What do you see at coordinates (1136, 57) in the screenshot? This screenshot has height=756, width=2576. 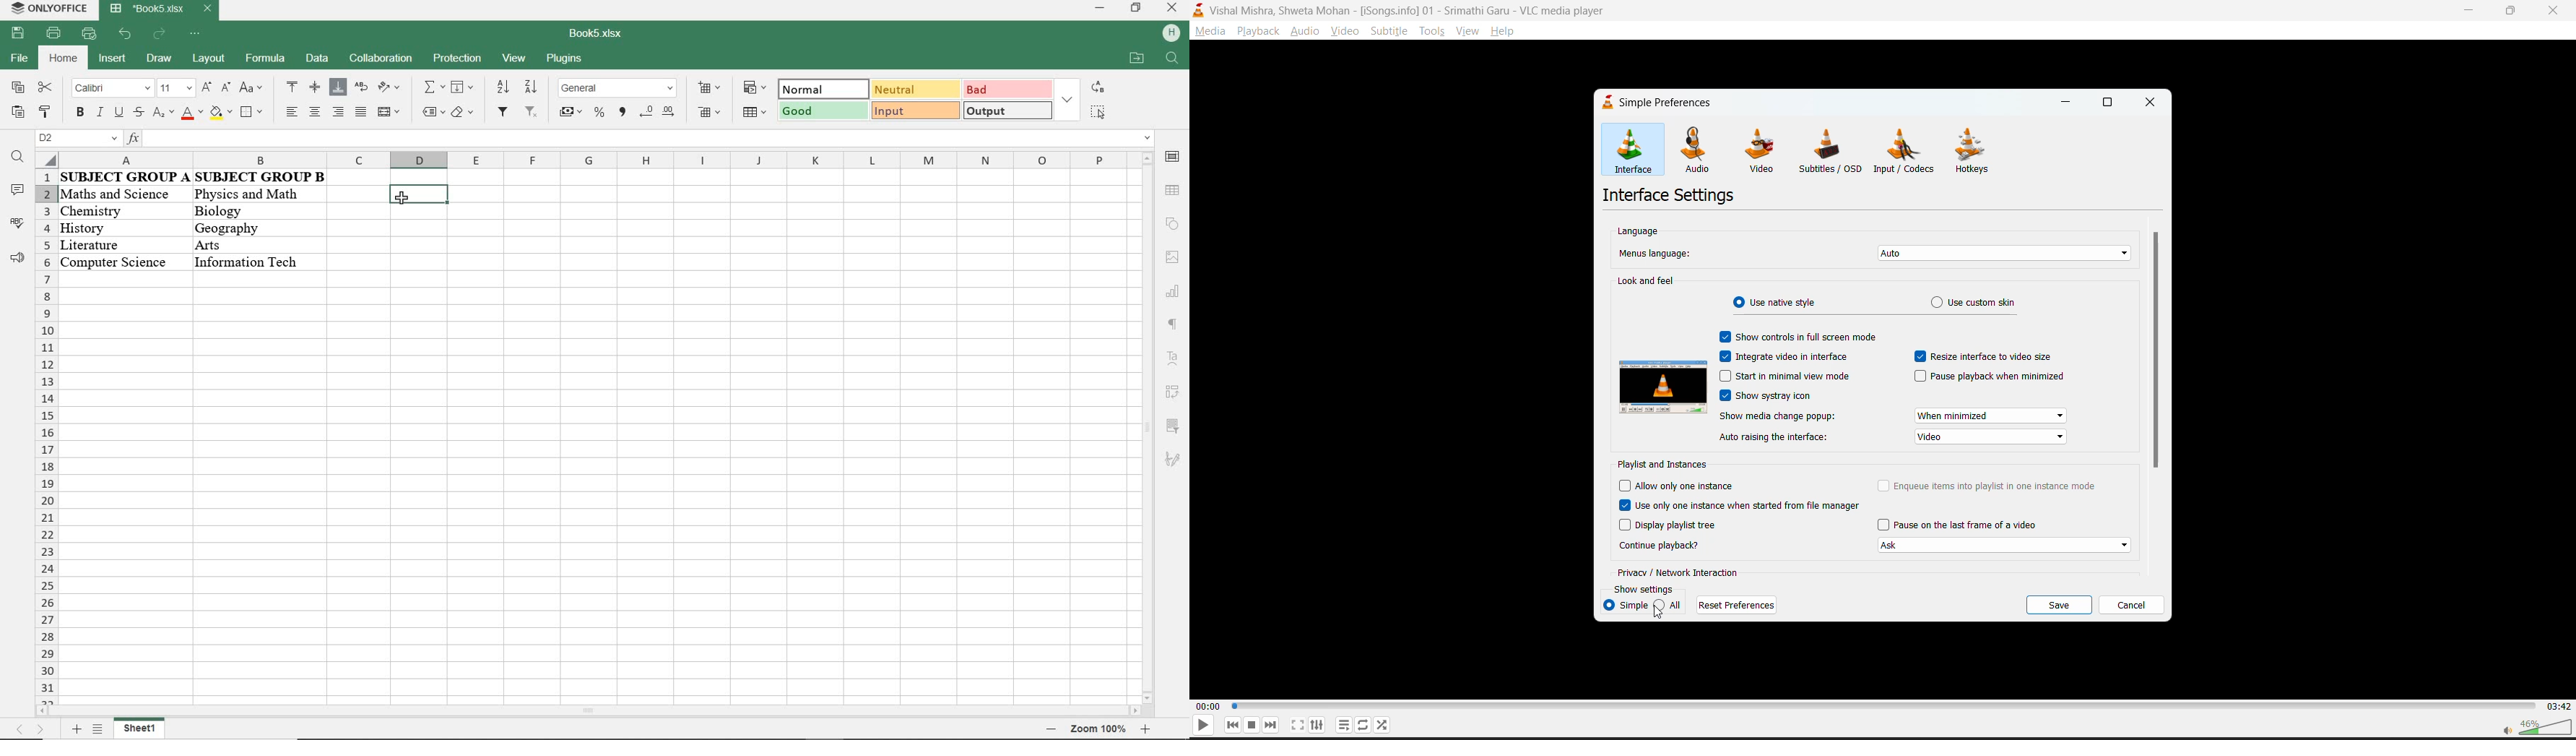 I see `open file location` at bounding box center [1136, 57].